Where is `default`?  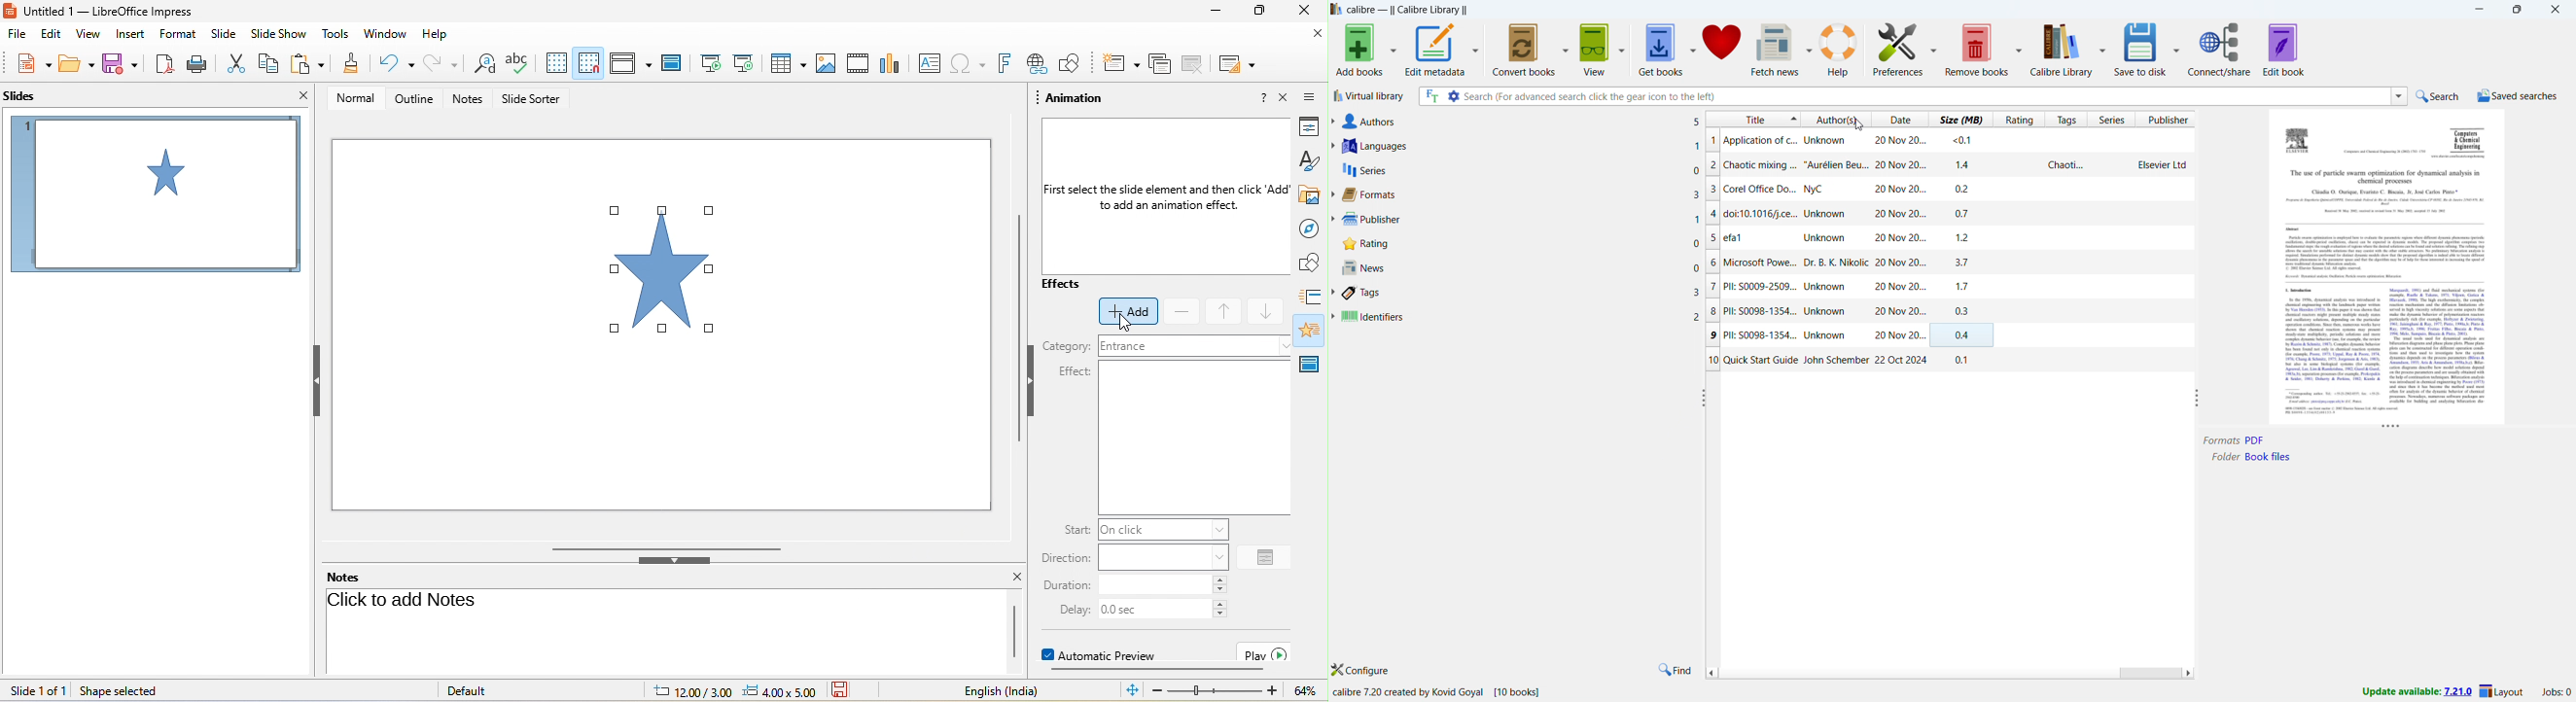 default is located at coordinates (469, 690).